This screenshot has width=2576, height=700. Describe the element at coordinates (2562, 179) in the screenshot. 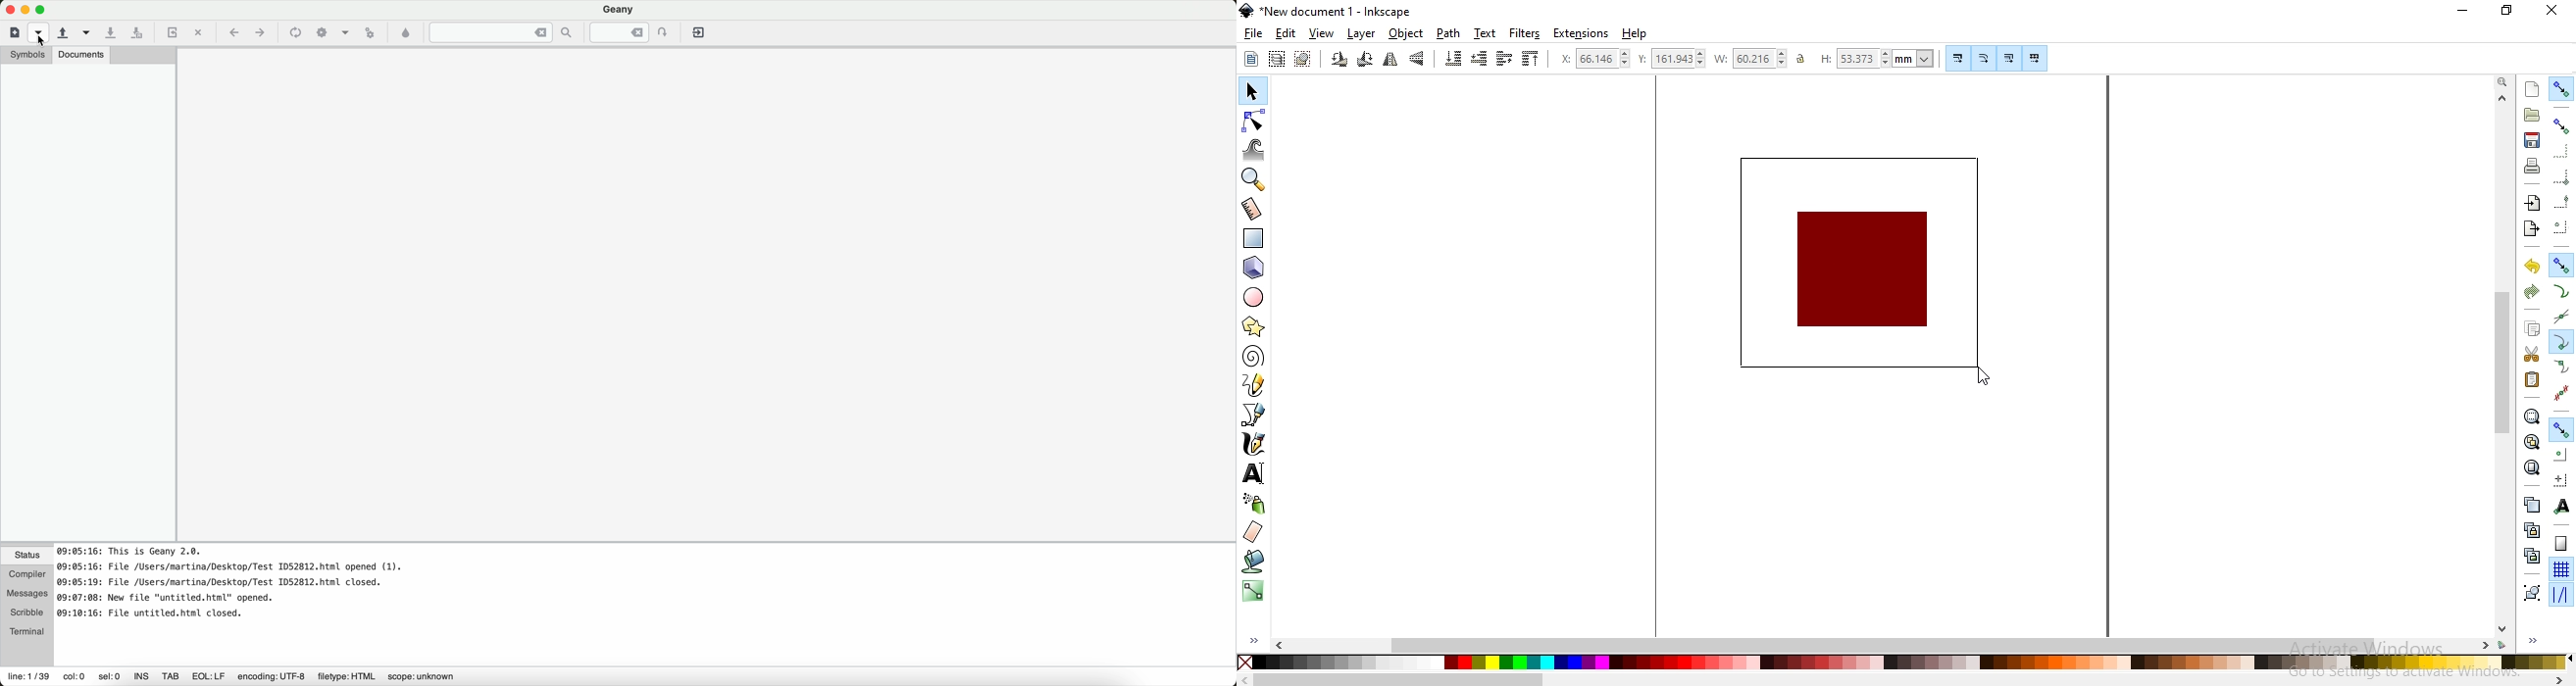

I see `snap bounding box corners` at that location.